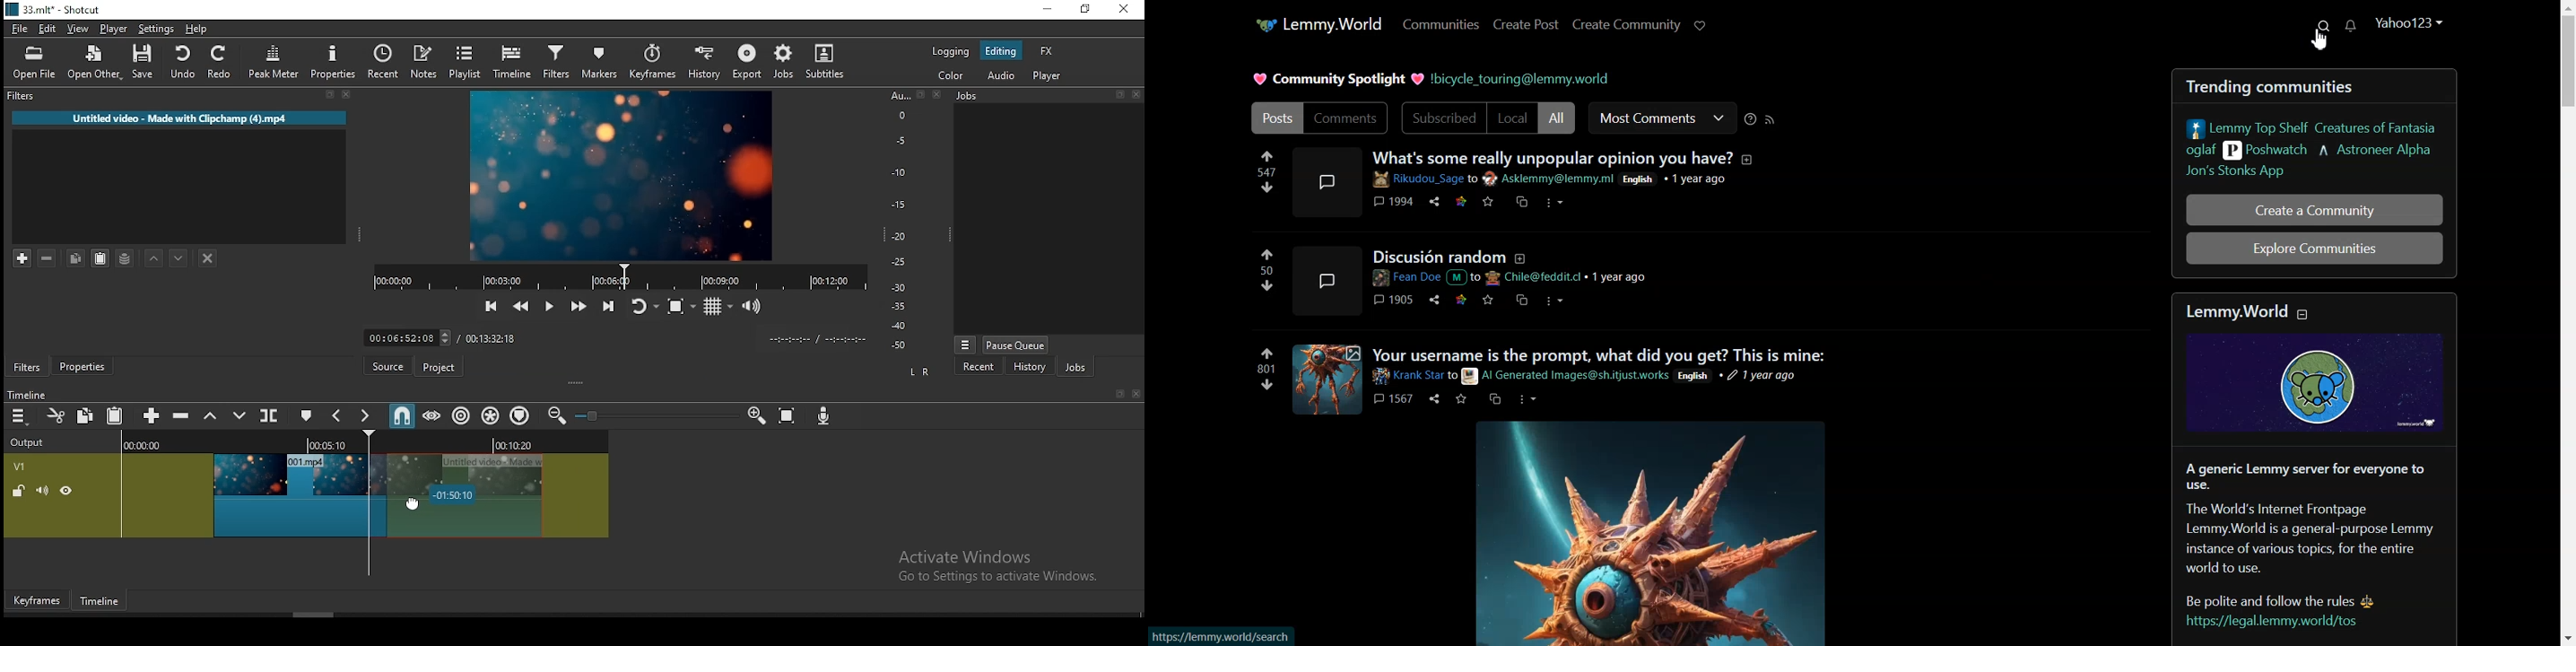  I want to click on Profile, so click(2411, 22).